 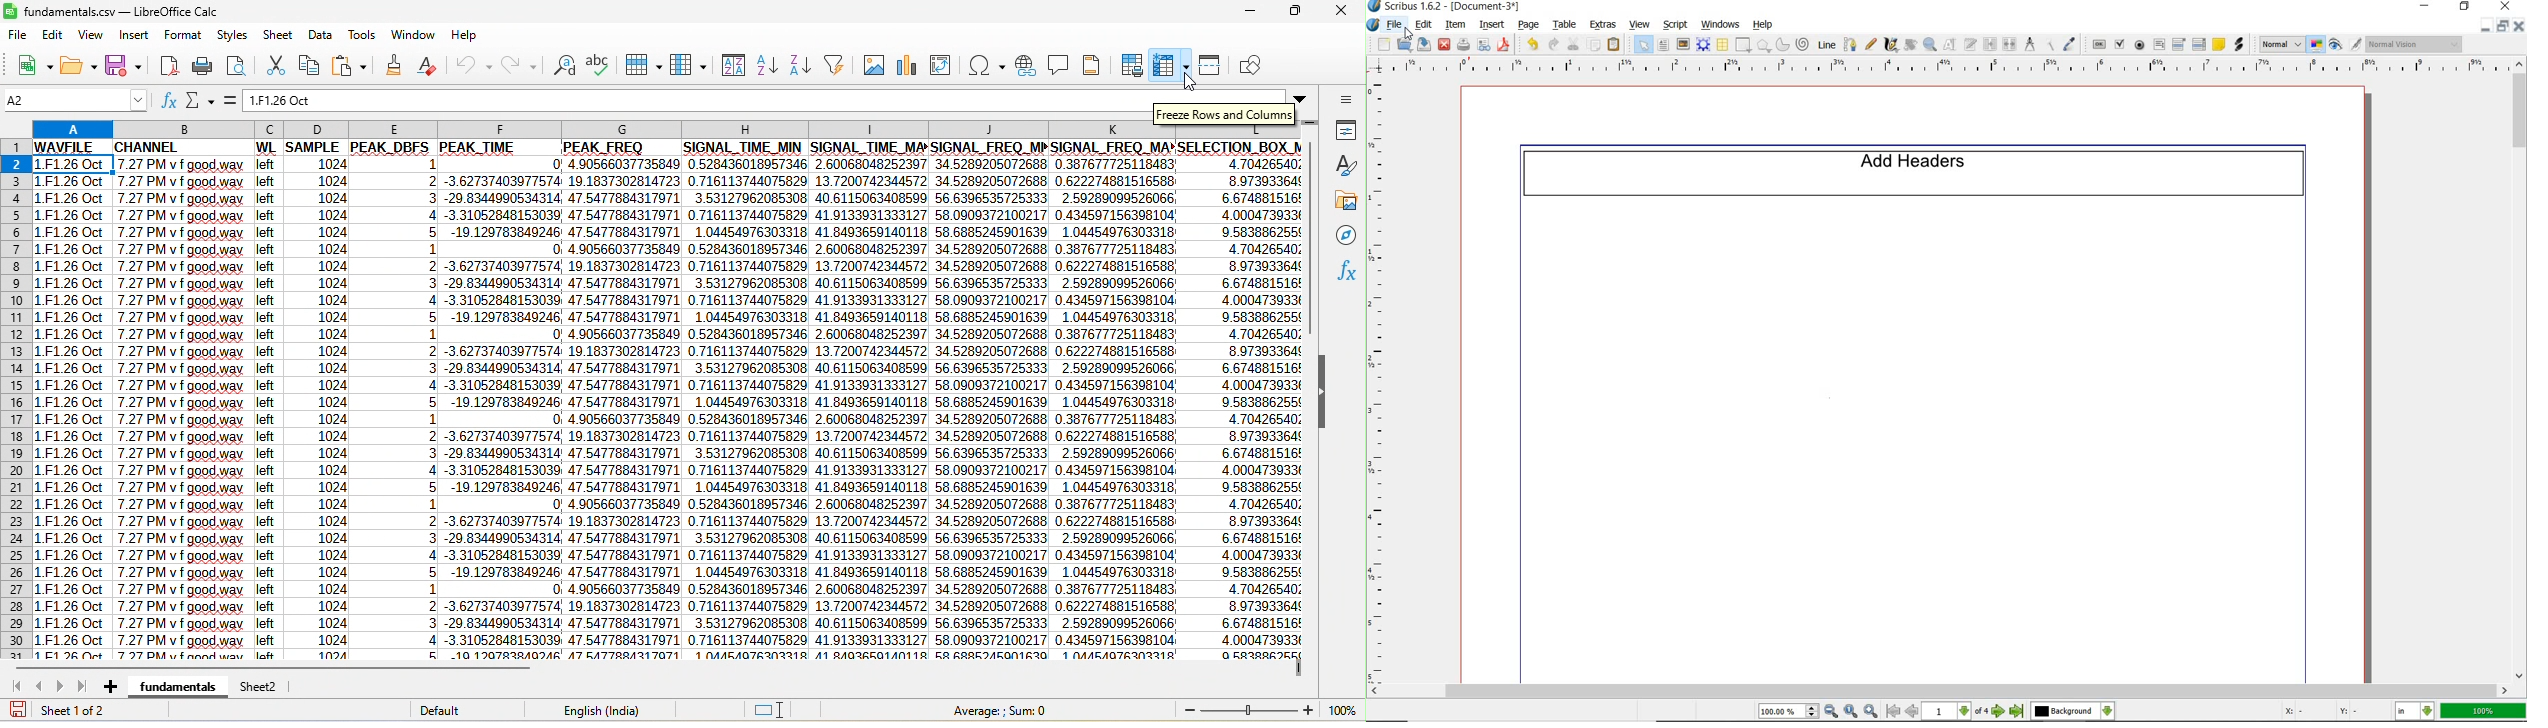 I want to click on sheet, so click(x=278, y=36).